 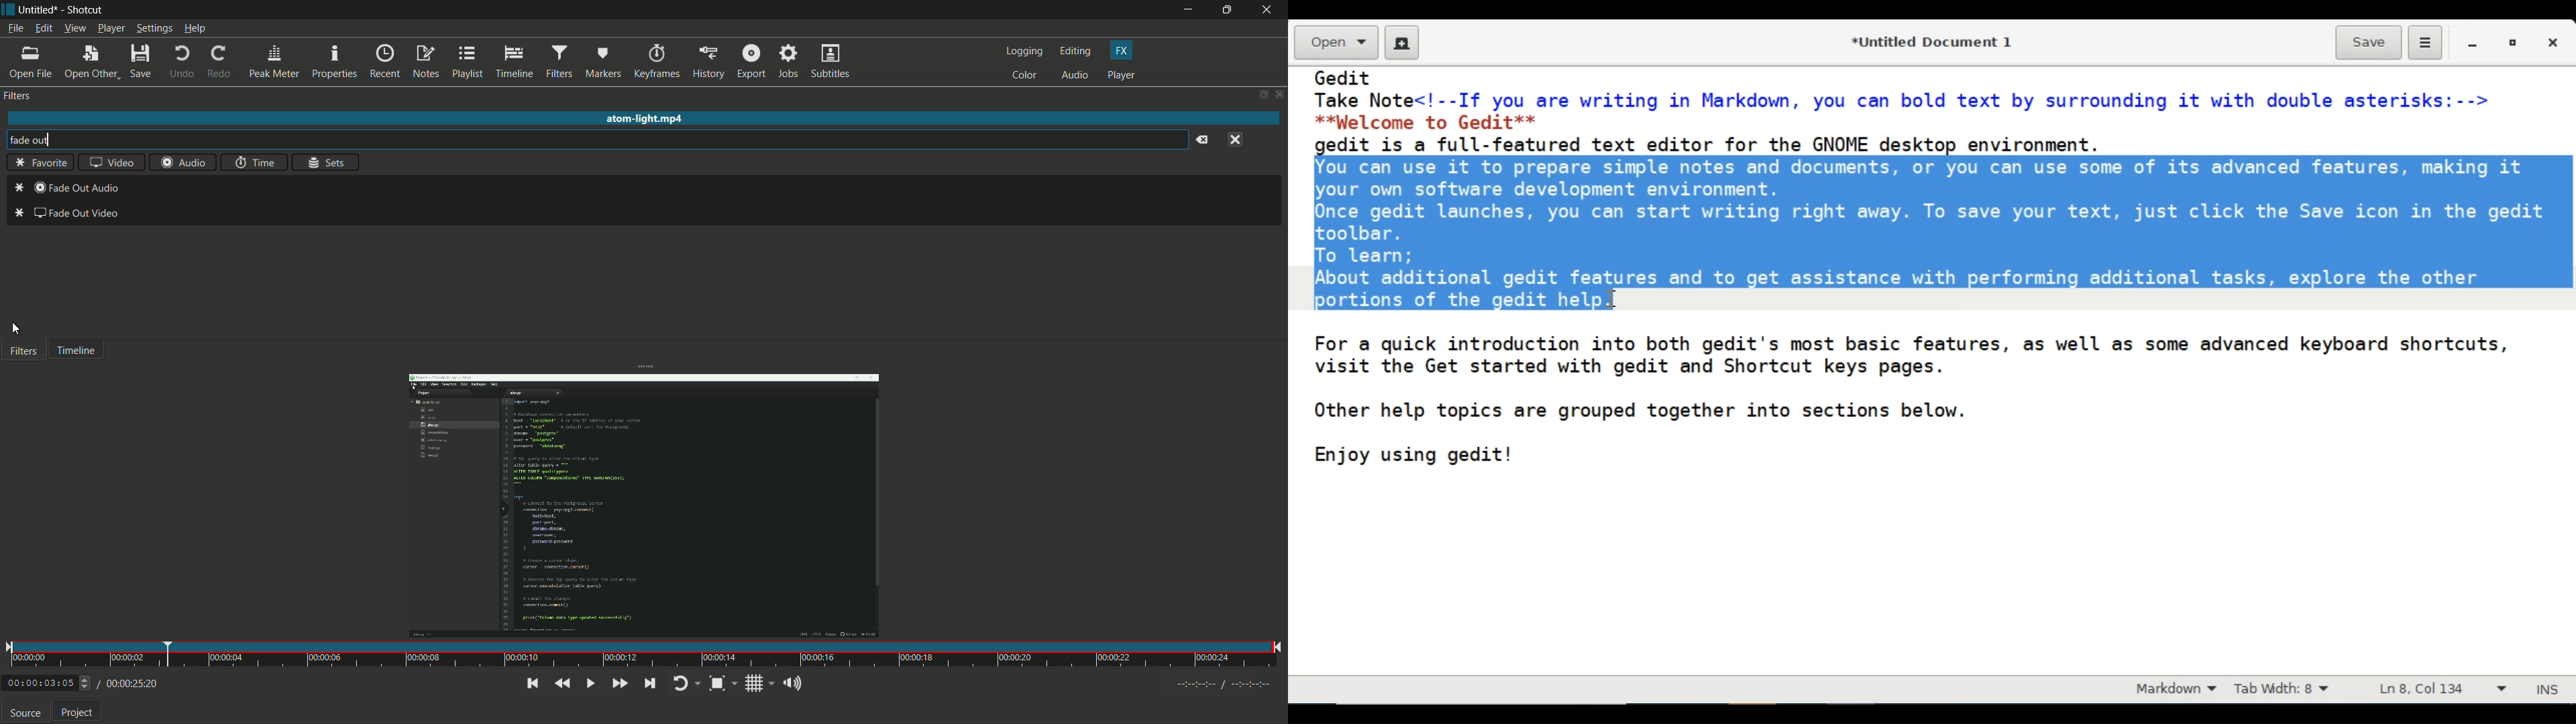 I want to click on file name, so click(x=38, y=9).